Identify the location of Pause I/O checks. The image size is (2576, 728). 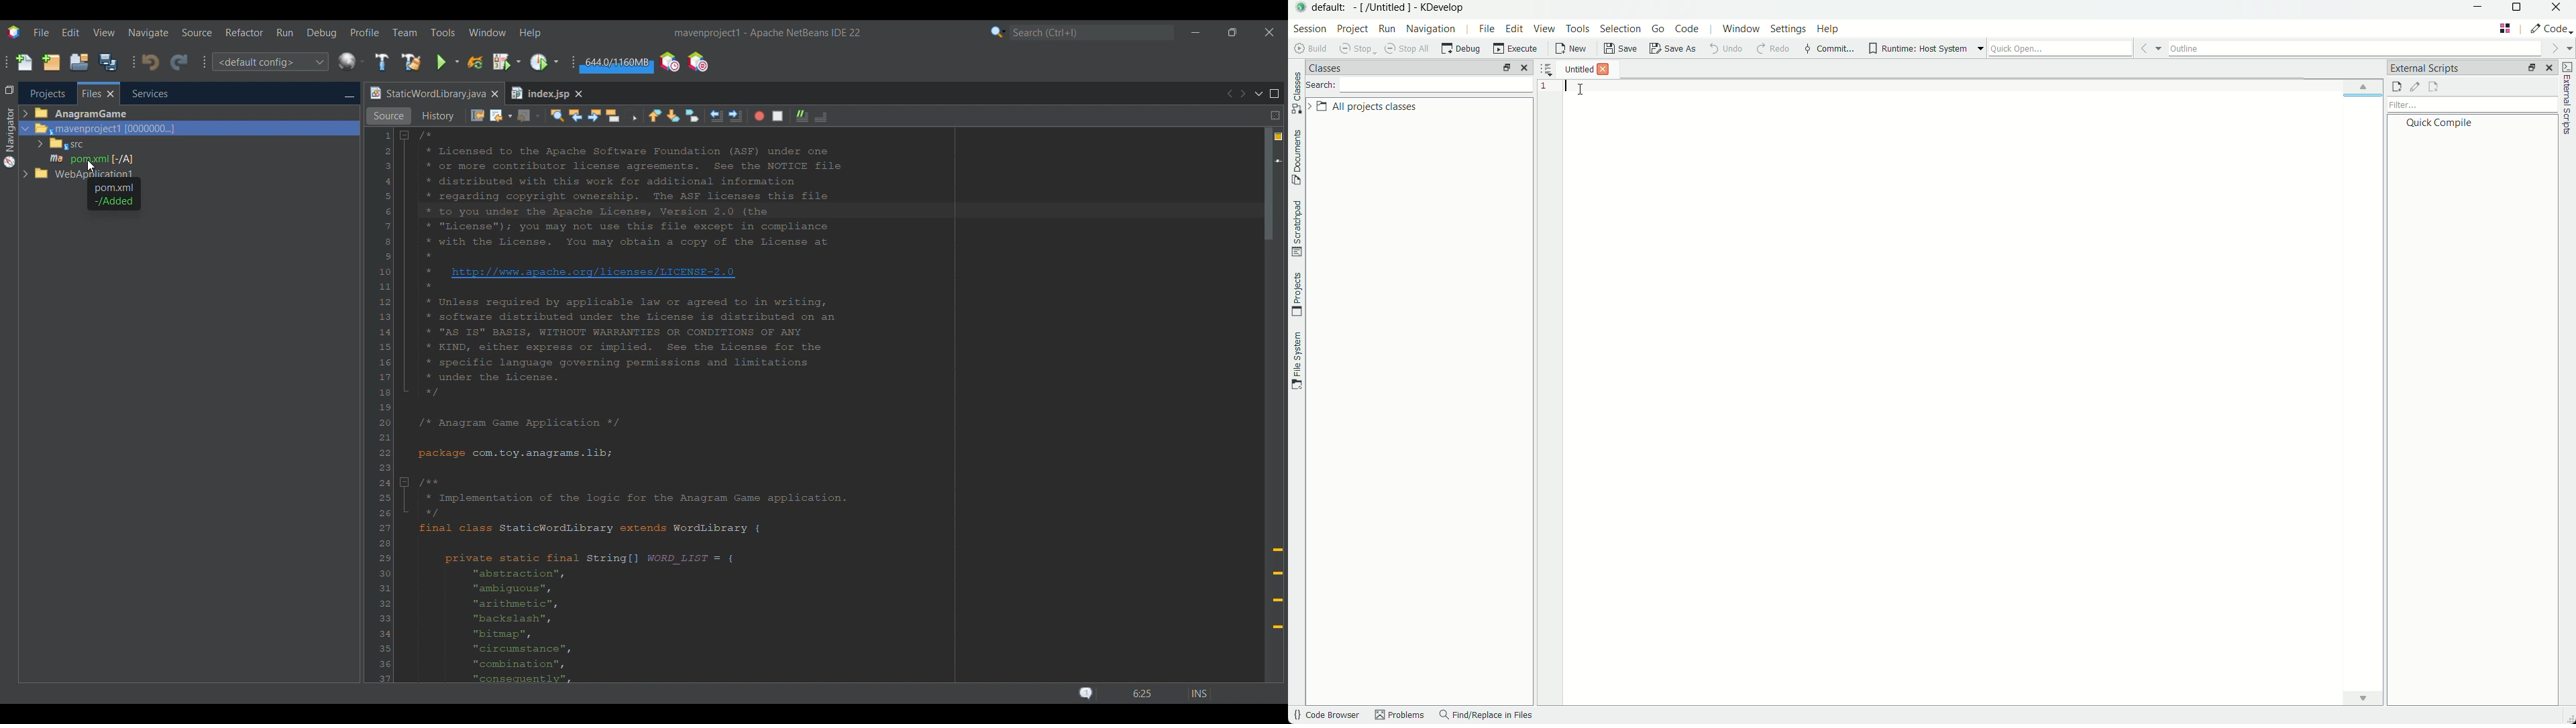
(697, 62).